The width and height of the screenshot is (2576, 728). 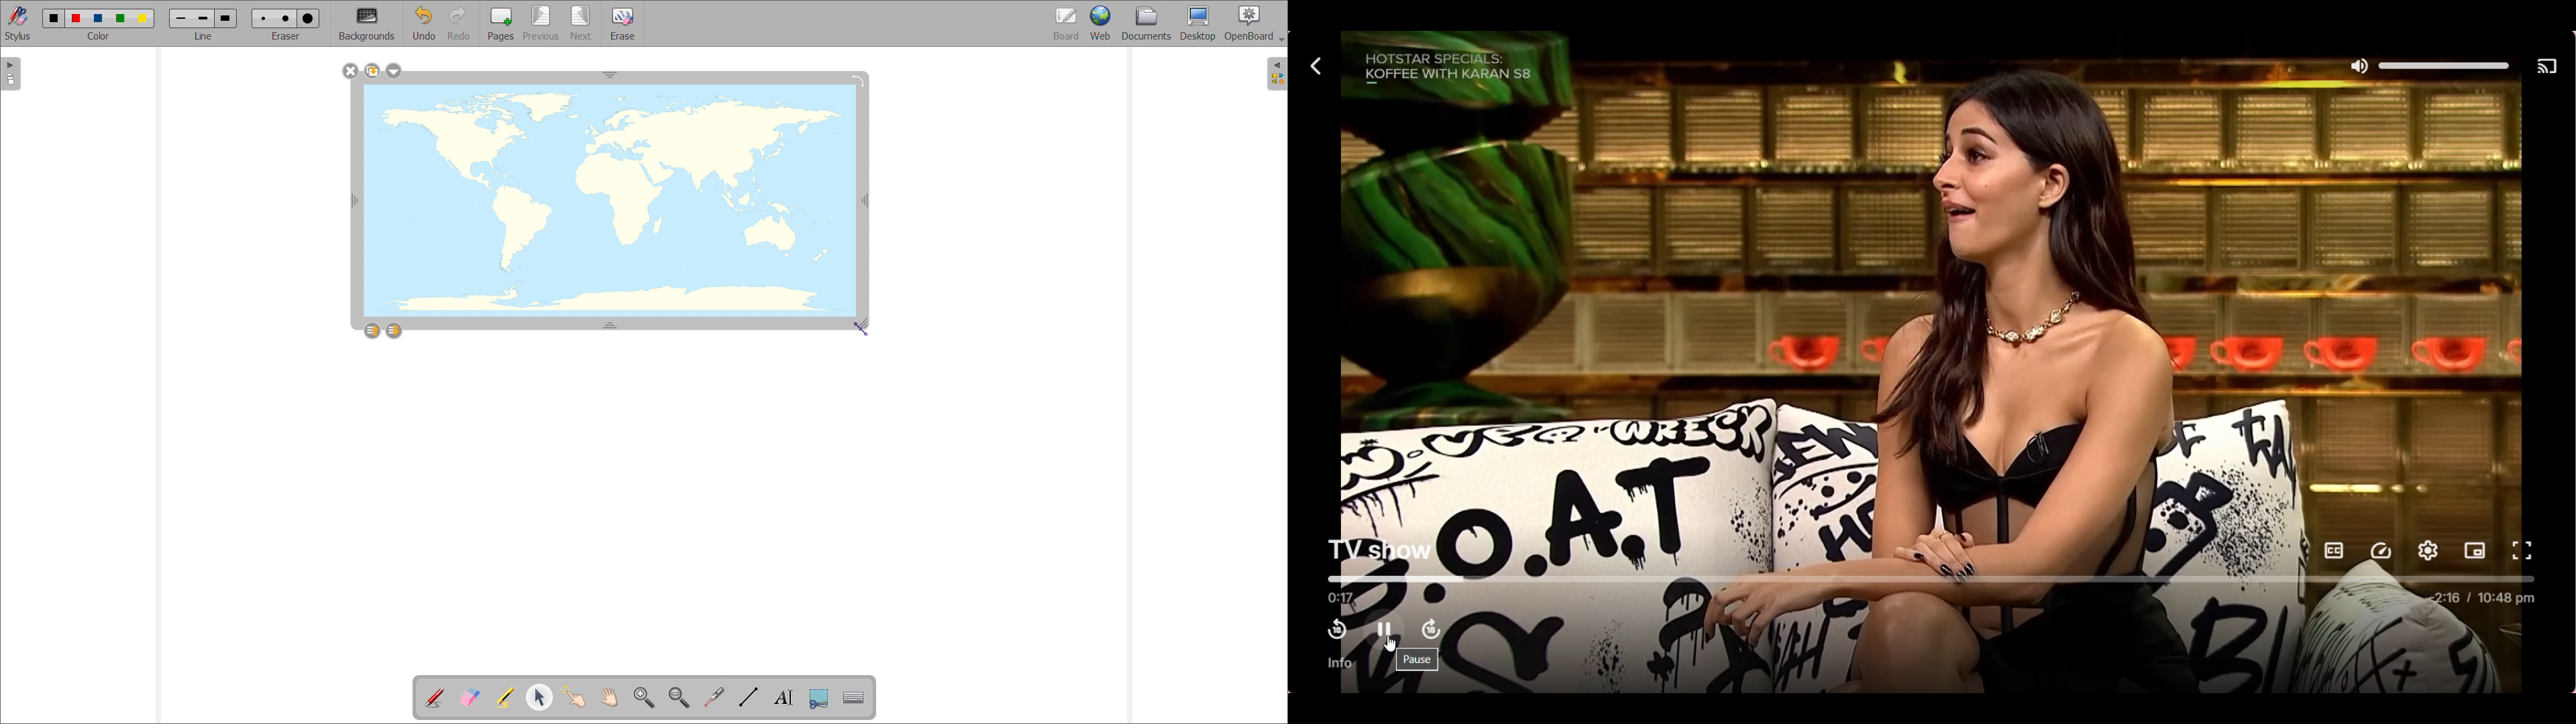 I want to click on Fullscreen, so click(x=2521, y=550).